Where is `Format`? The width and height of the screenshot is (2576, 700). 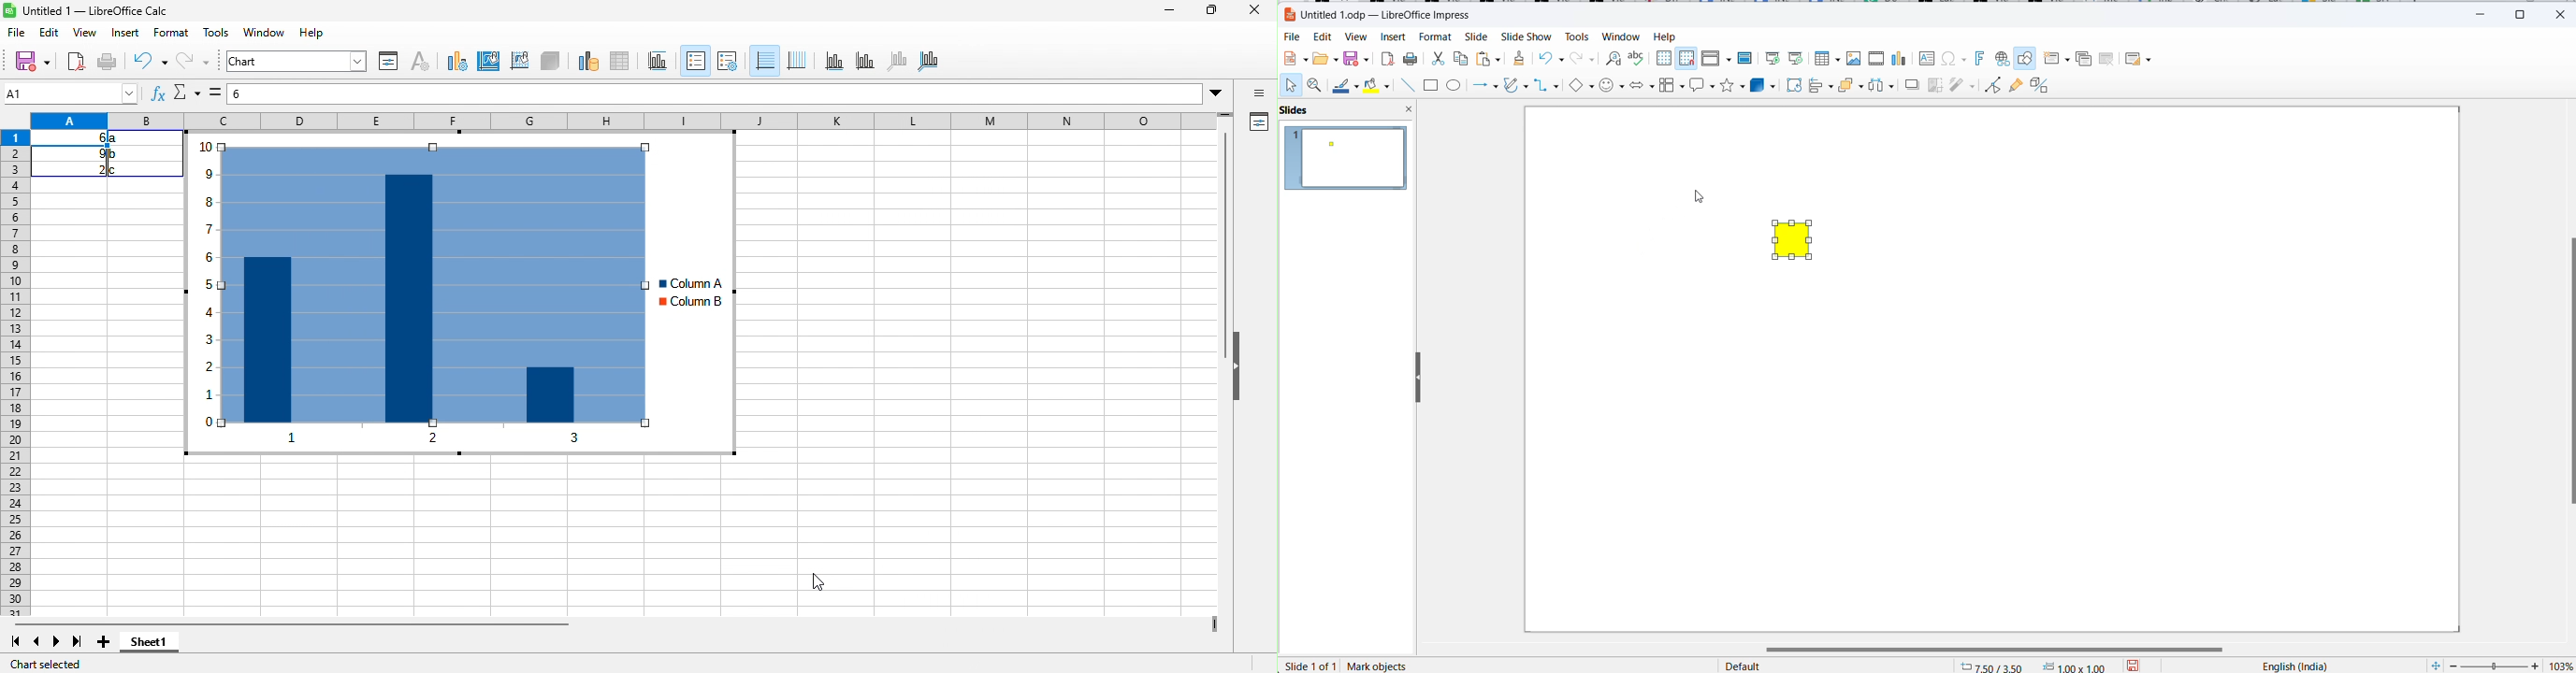 Format is located at coordinates (1435, 38).